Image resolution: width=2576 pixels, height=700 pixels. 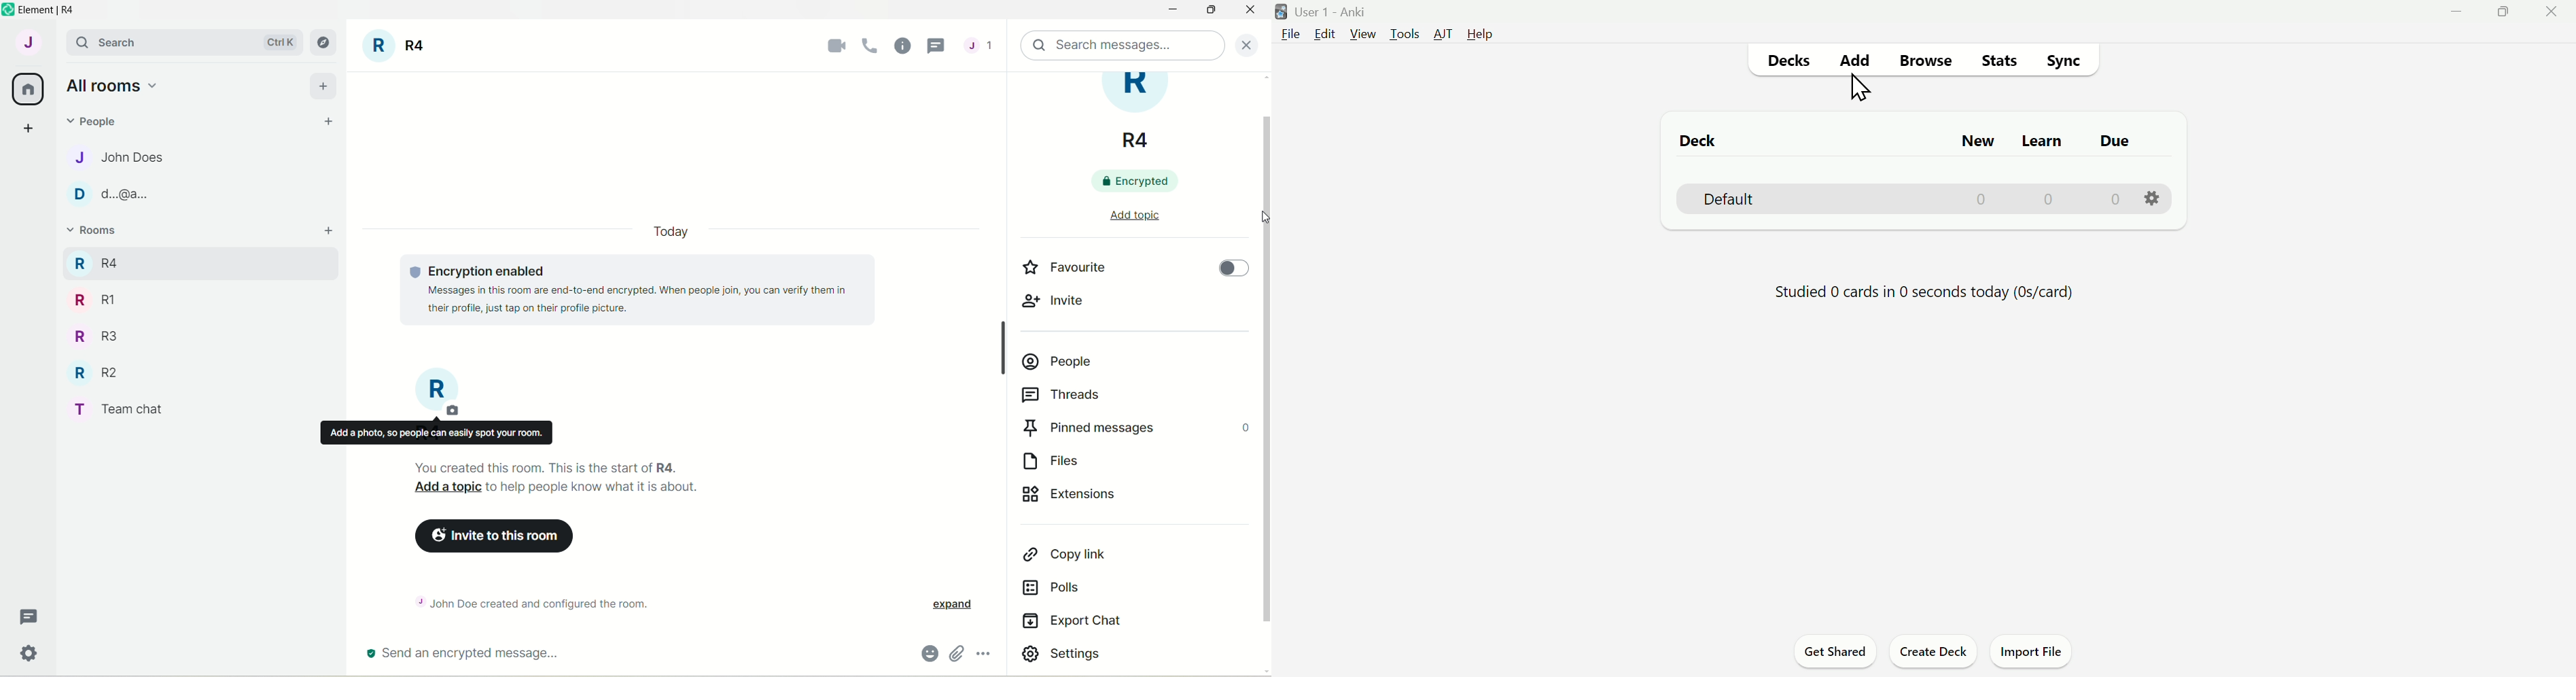 I want to click on Add, so click(x=1858, y=60).